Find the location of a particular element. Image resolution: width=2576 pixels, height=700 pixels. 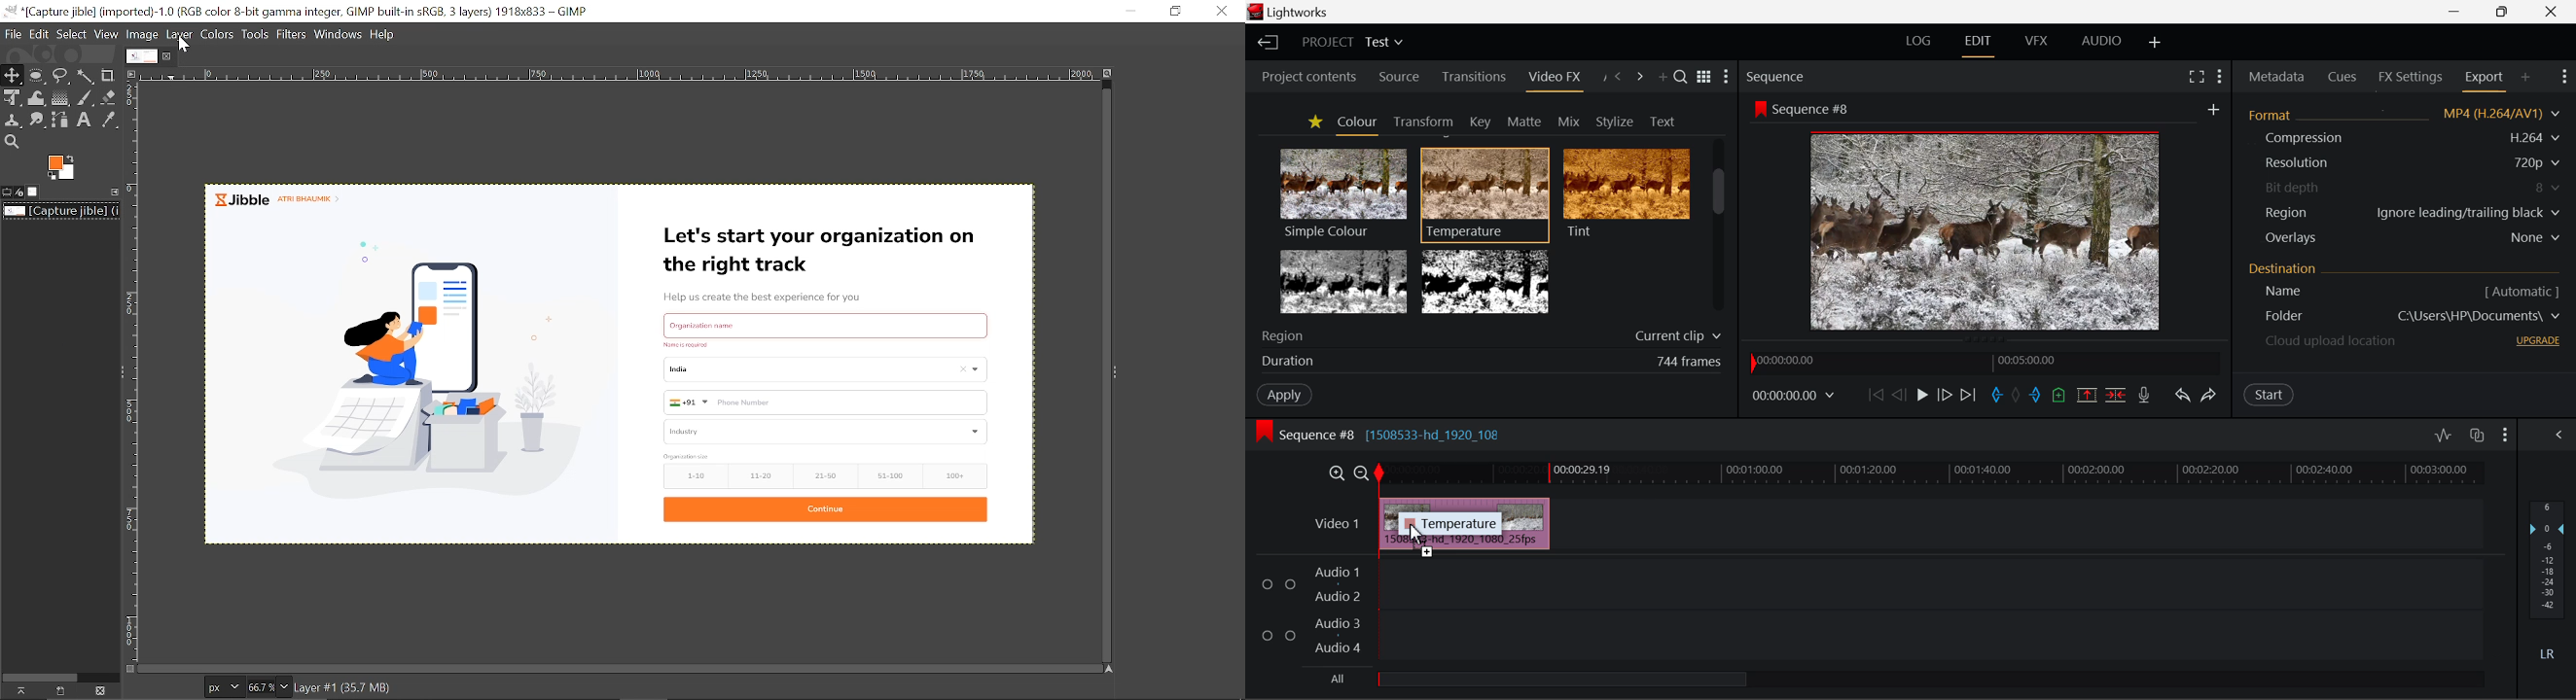

Units of the current image is located at coordinates (223, 687).